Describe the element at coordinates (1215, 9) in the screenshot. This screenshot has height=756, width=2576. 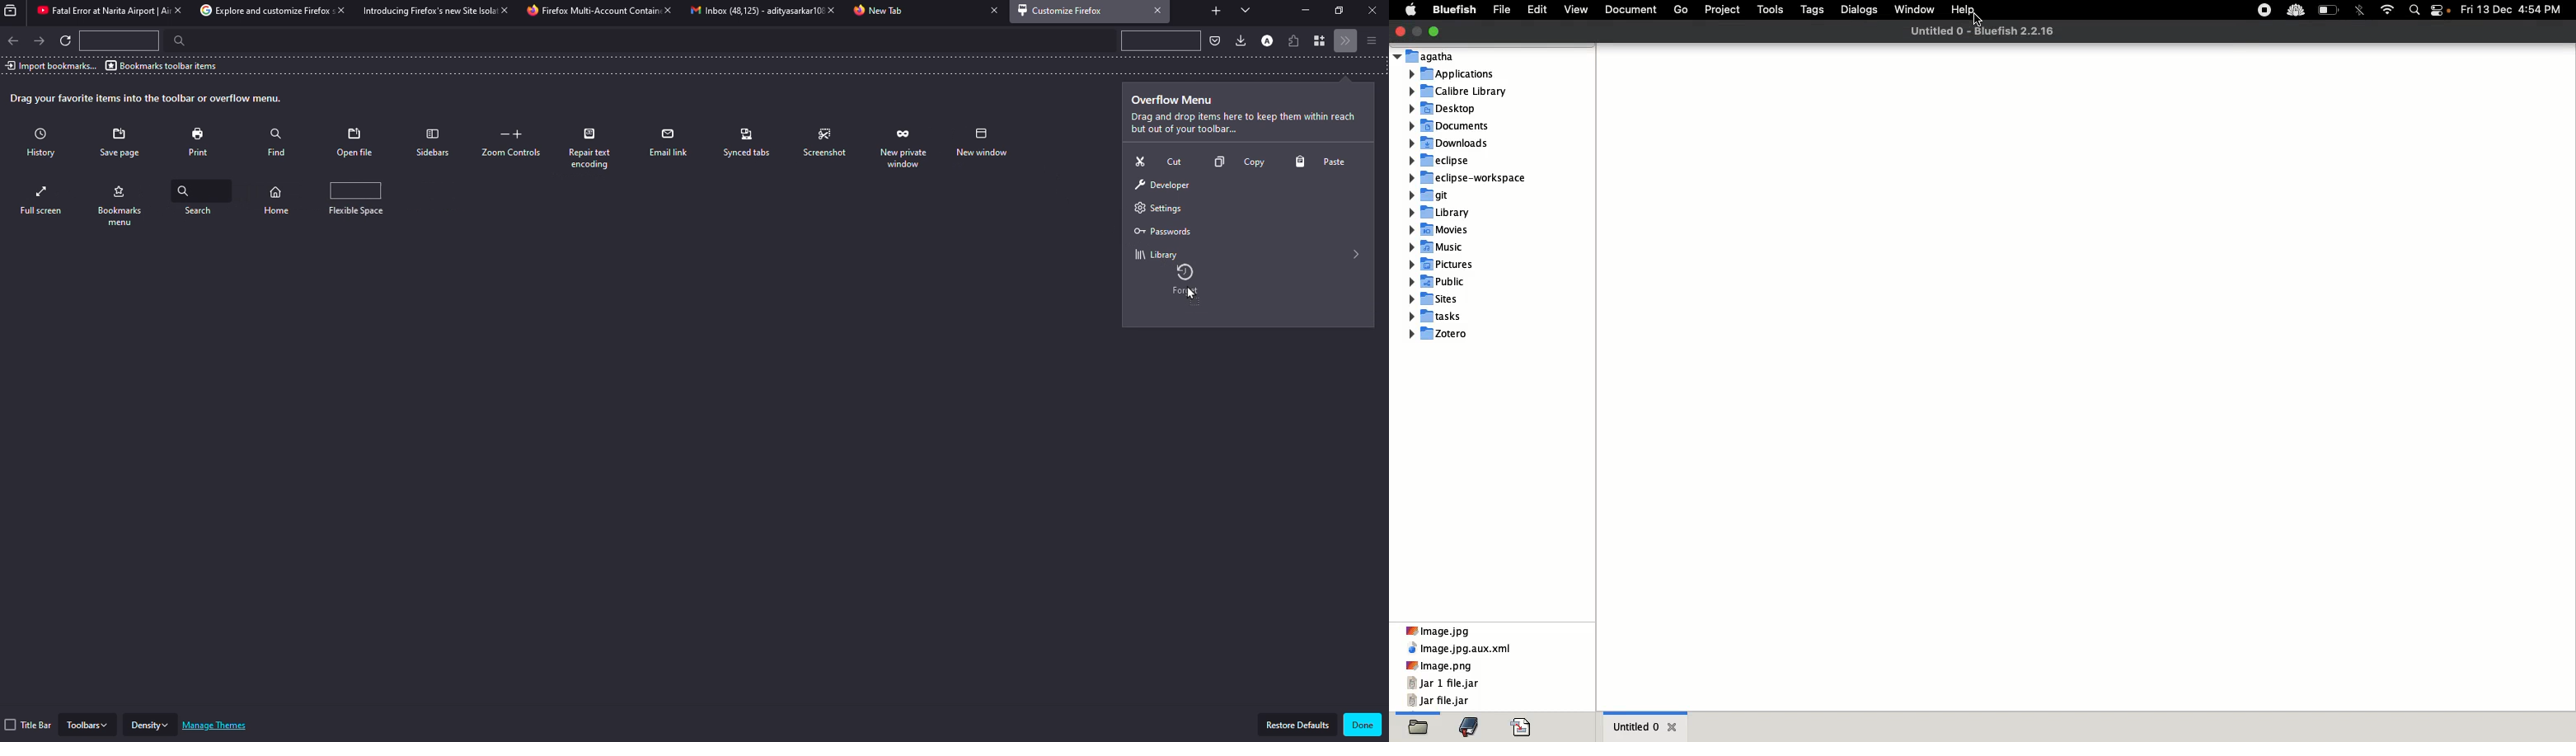
I see `add` at that location.